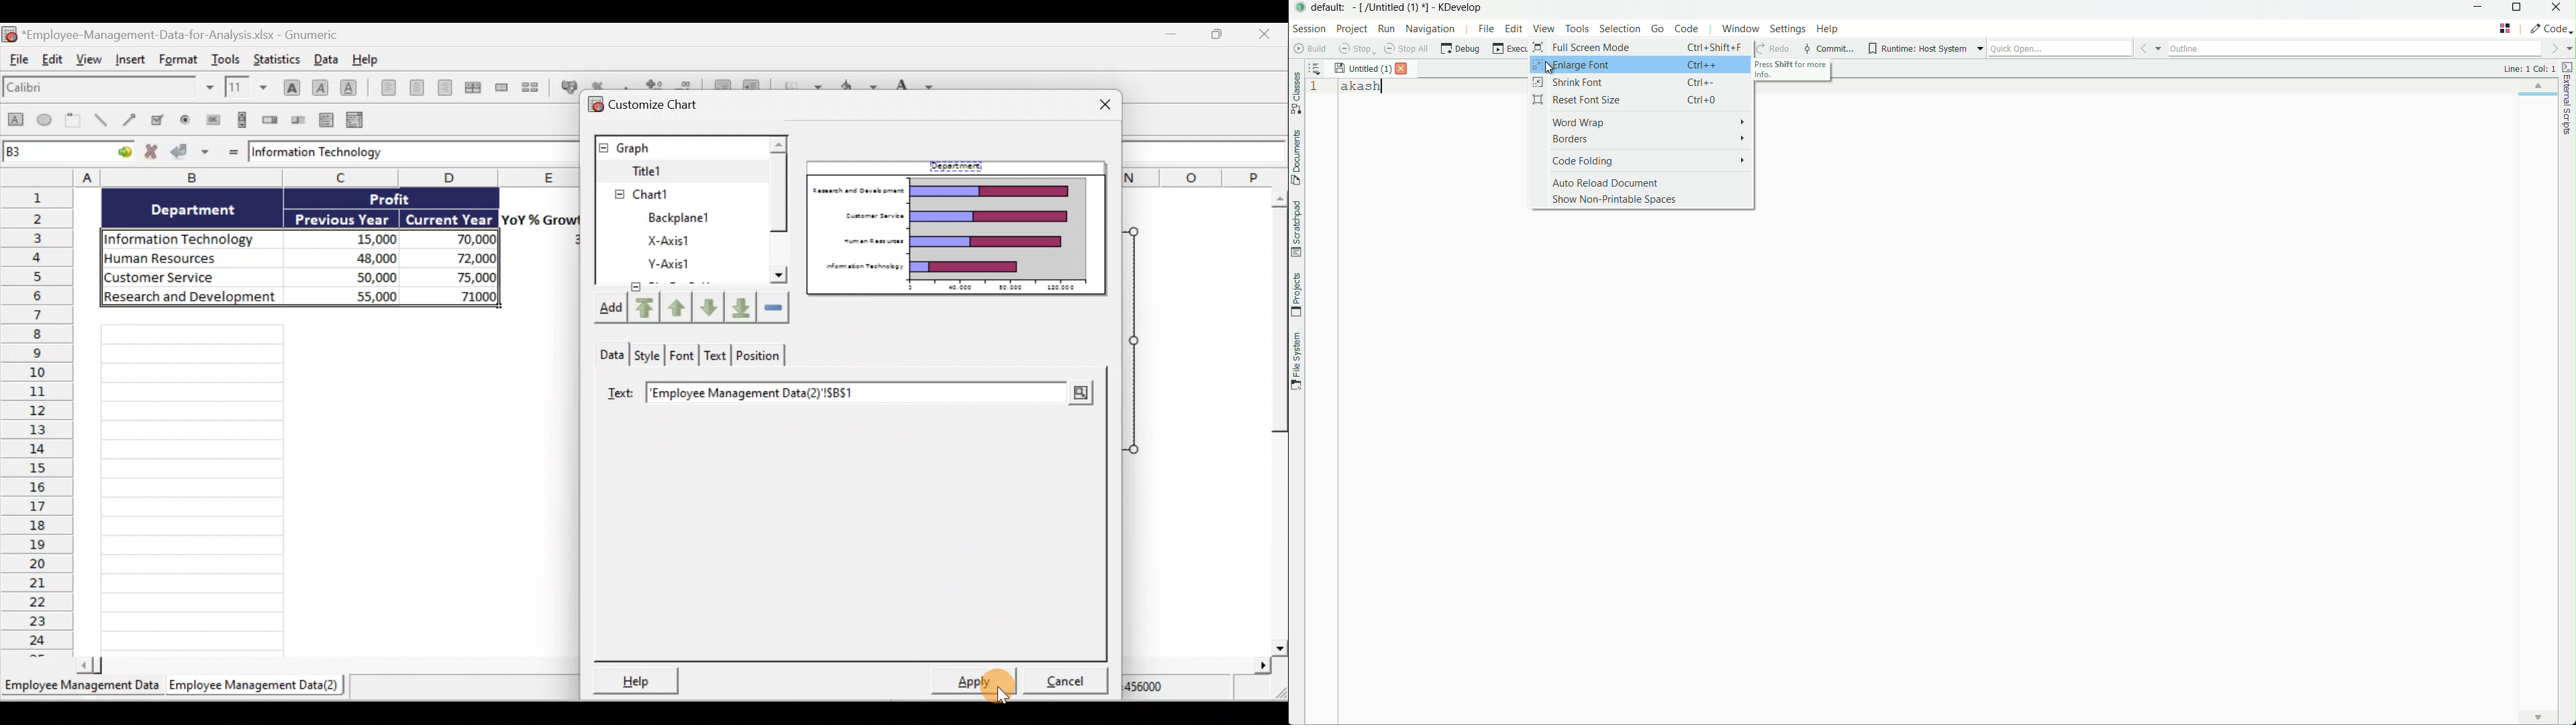 The height and width of the screenshot is (728, 2576). What do you see at coordinates (1354, 30) in the screenshot?
I see `project` at bounding box center [1354, 30].